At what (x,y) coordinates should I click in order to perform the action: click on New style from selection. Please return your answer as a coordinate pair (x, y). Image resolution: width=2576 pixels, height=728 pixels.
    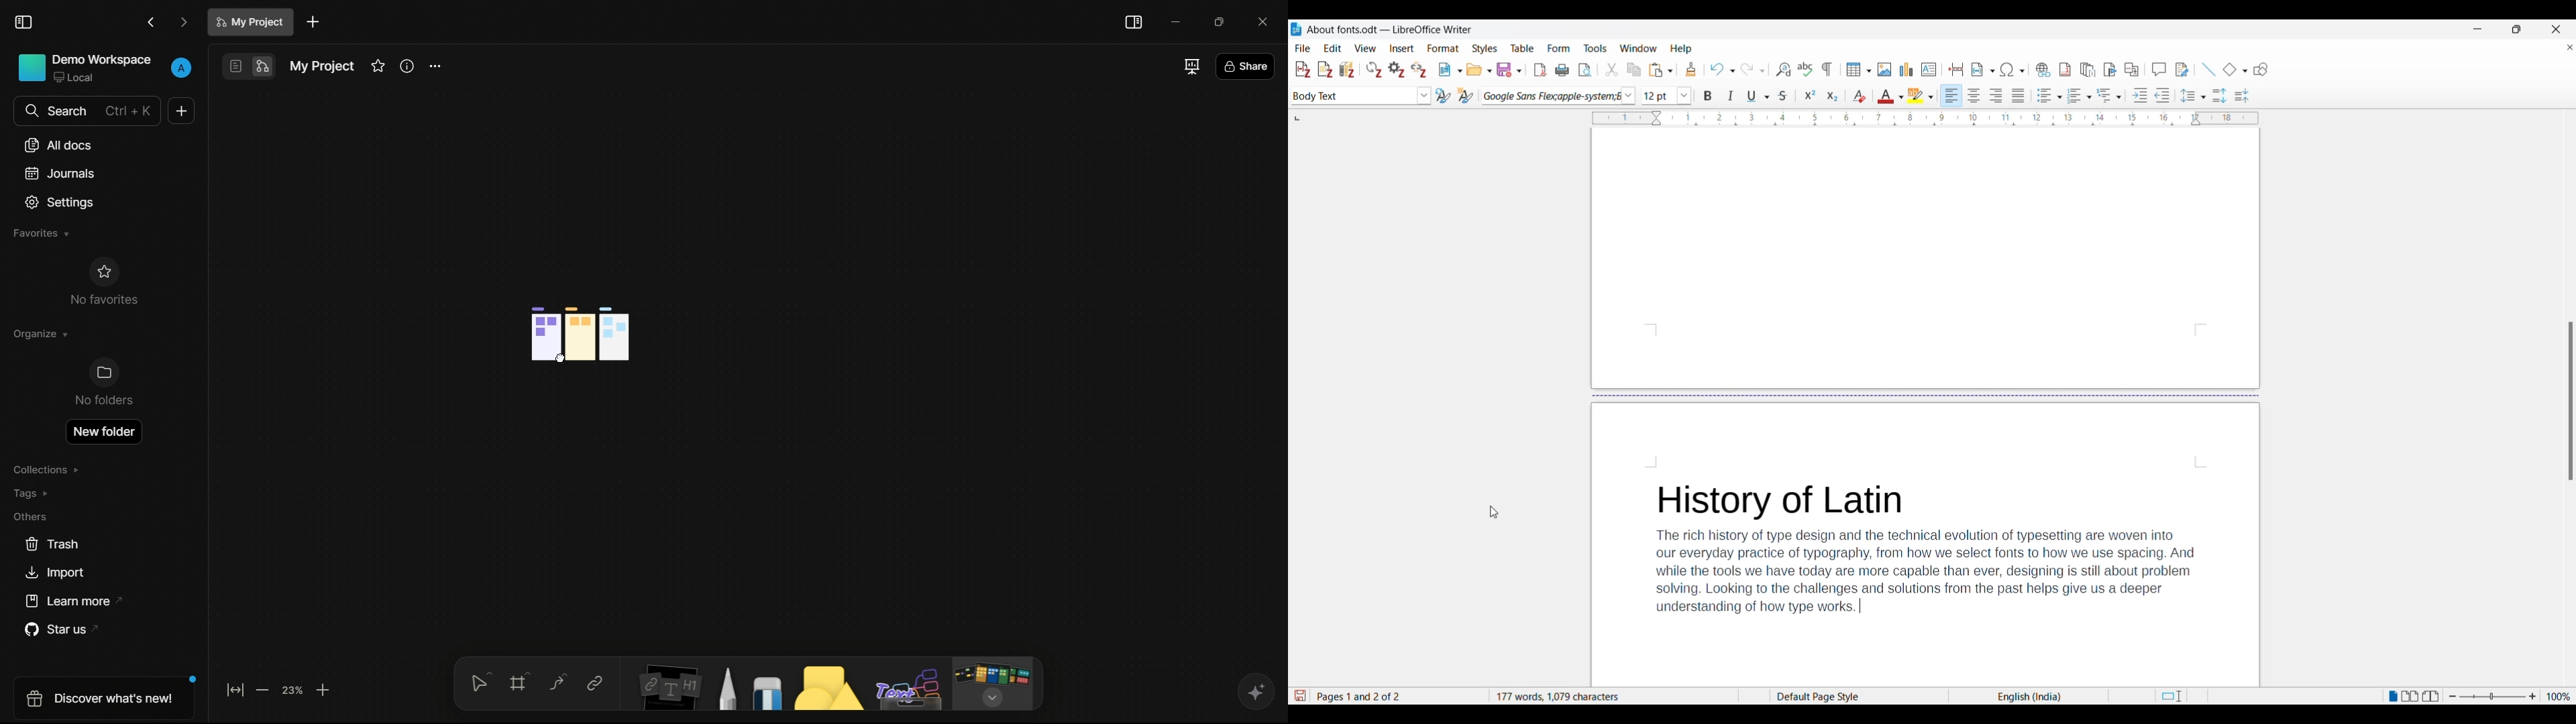
    Looking at the image, I should click on (1466, 95).